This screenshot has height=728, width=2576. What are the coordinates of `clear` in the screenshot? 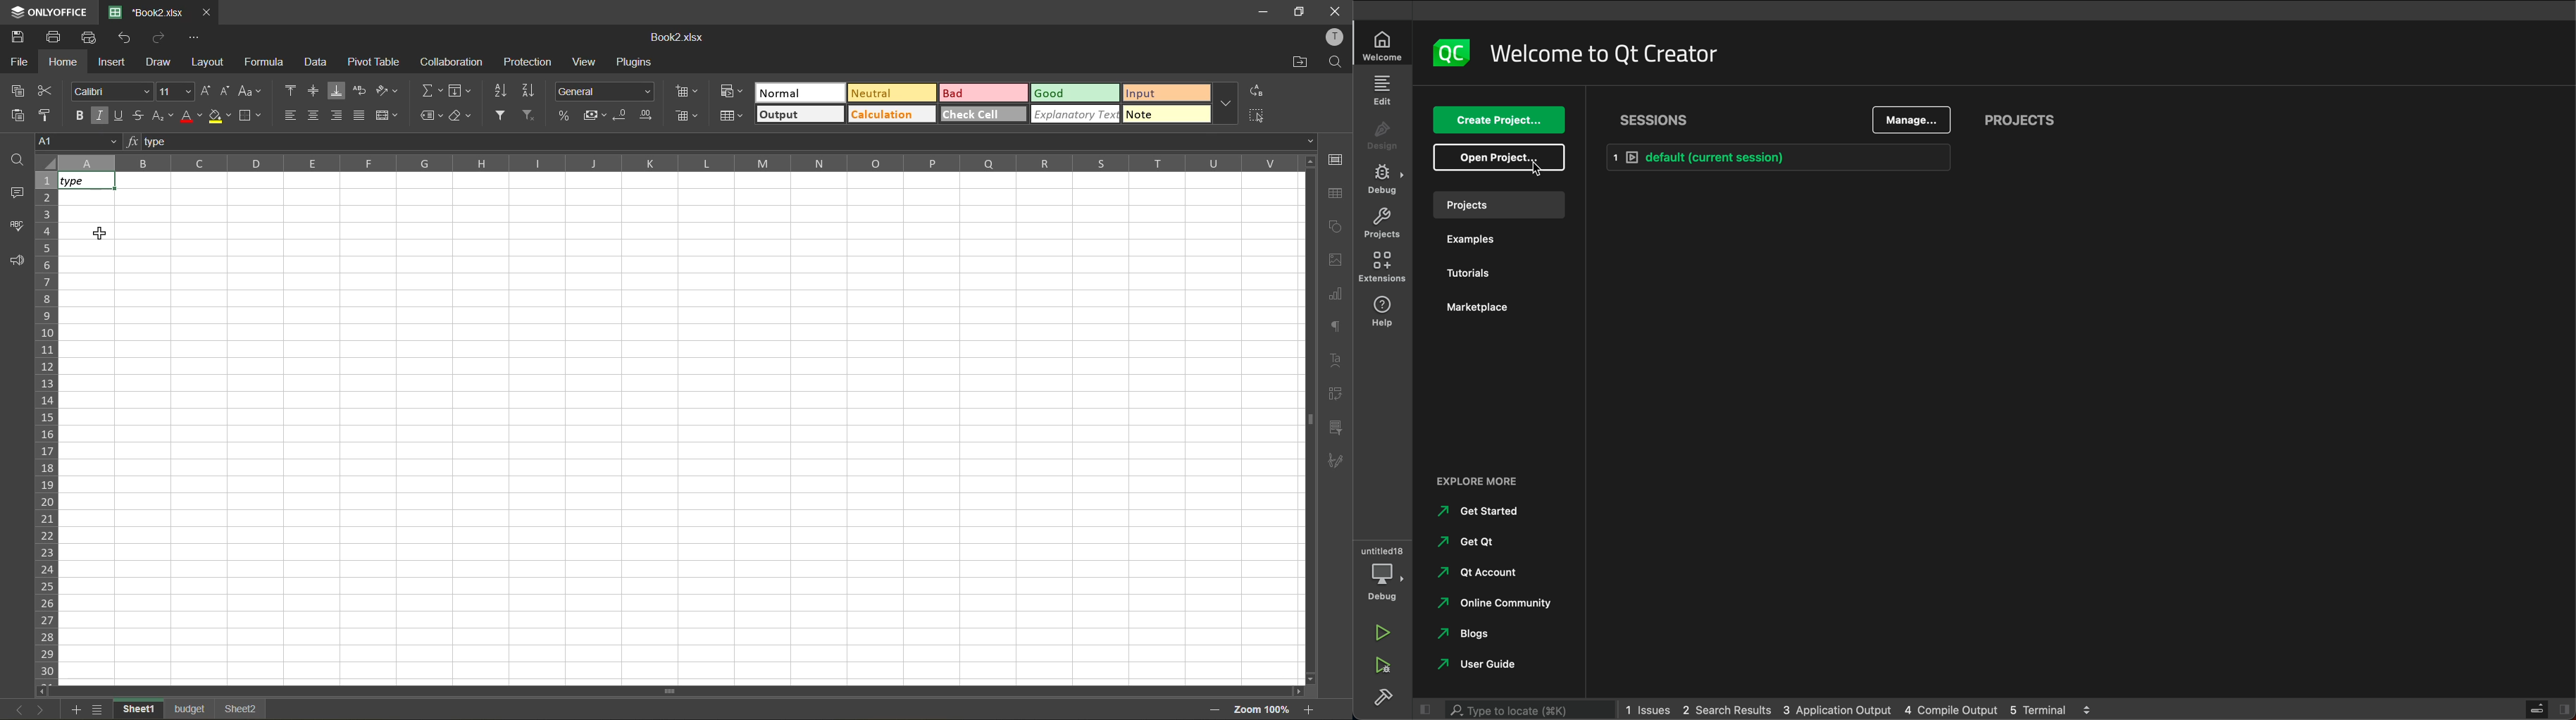 It's located at (461, 116).